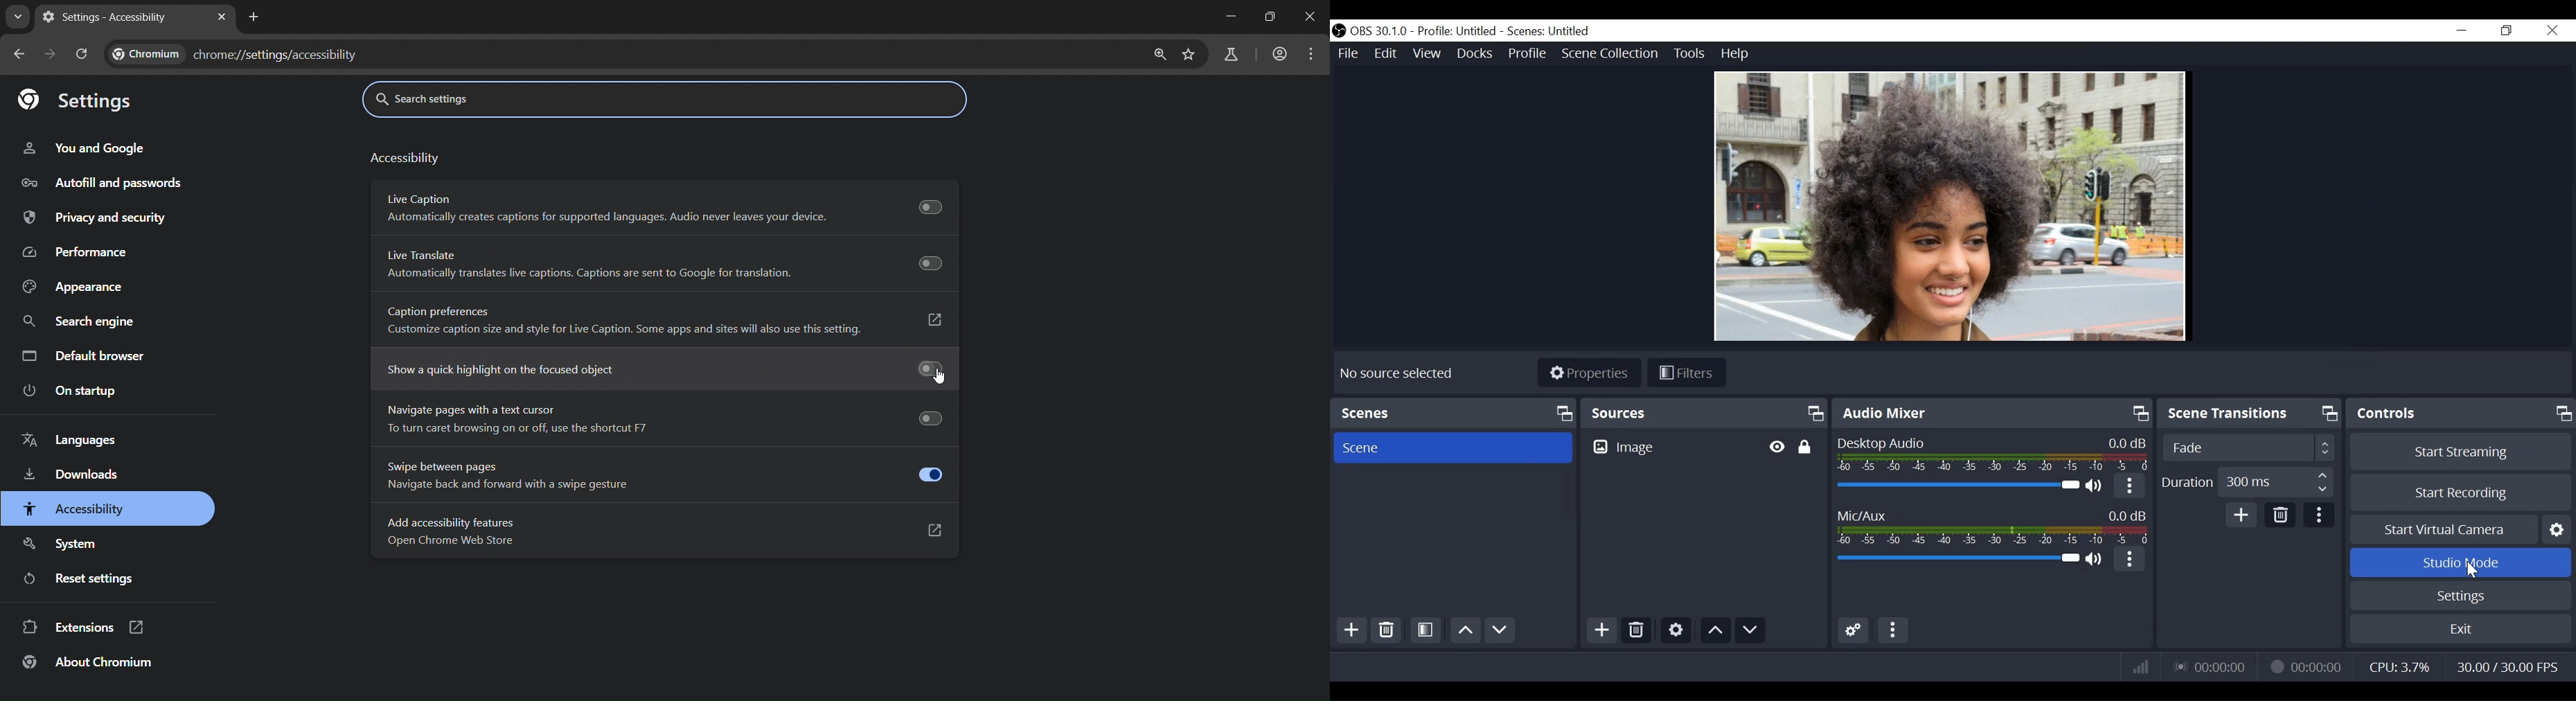  I want to click on Toggle, so click(930, 263).